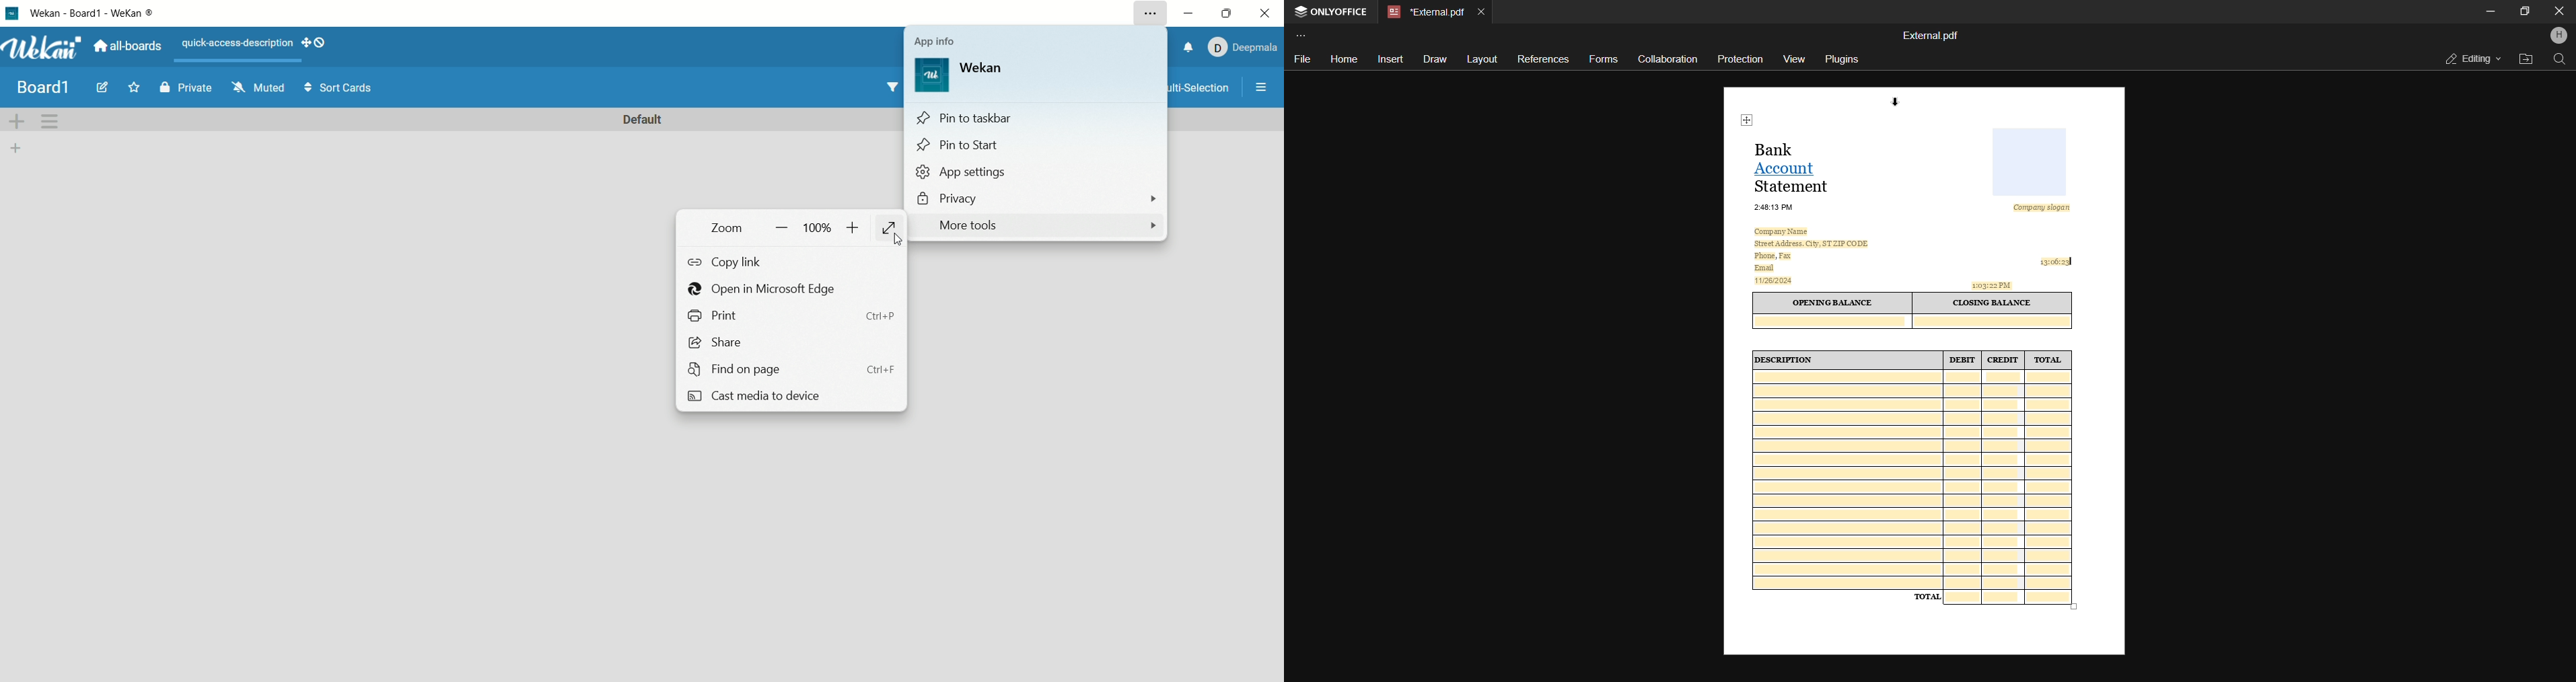 The image size is (2576, 700). I want to click on fit to screen, so click(893, 231).